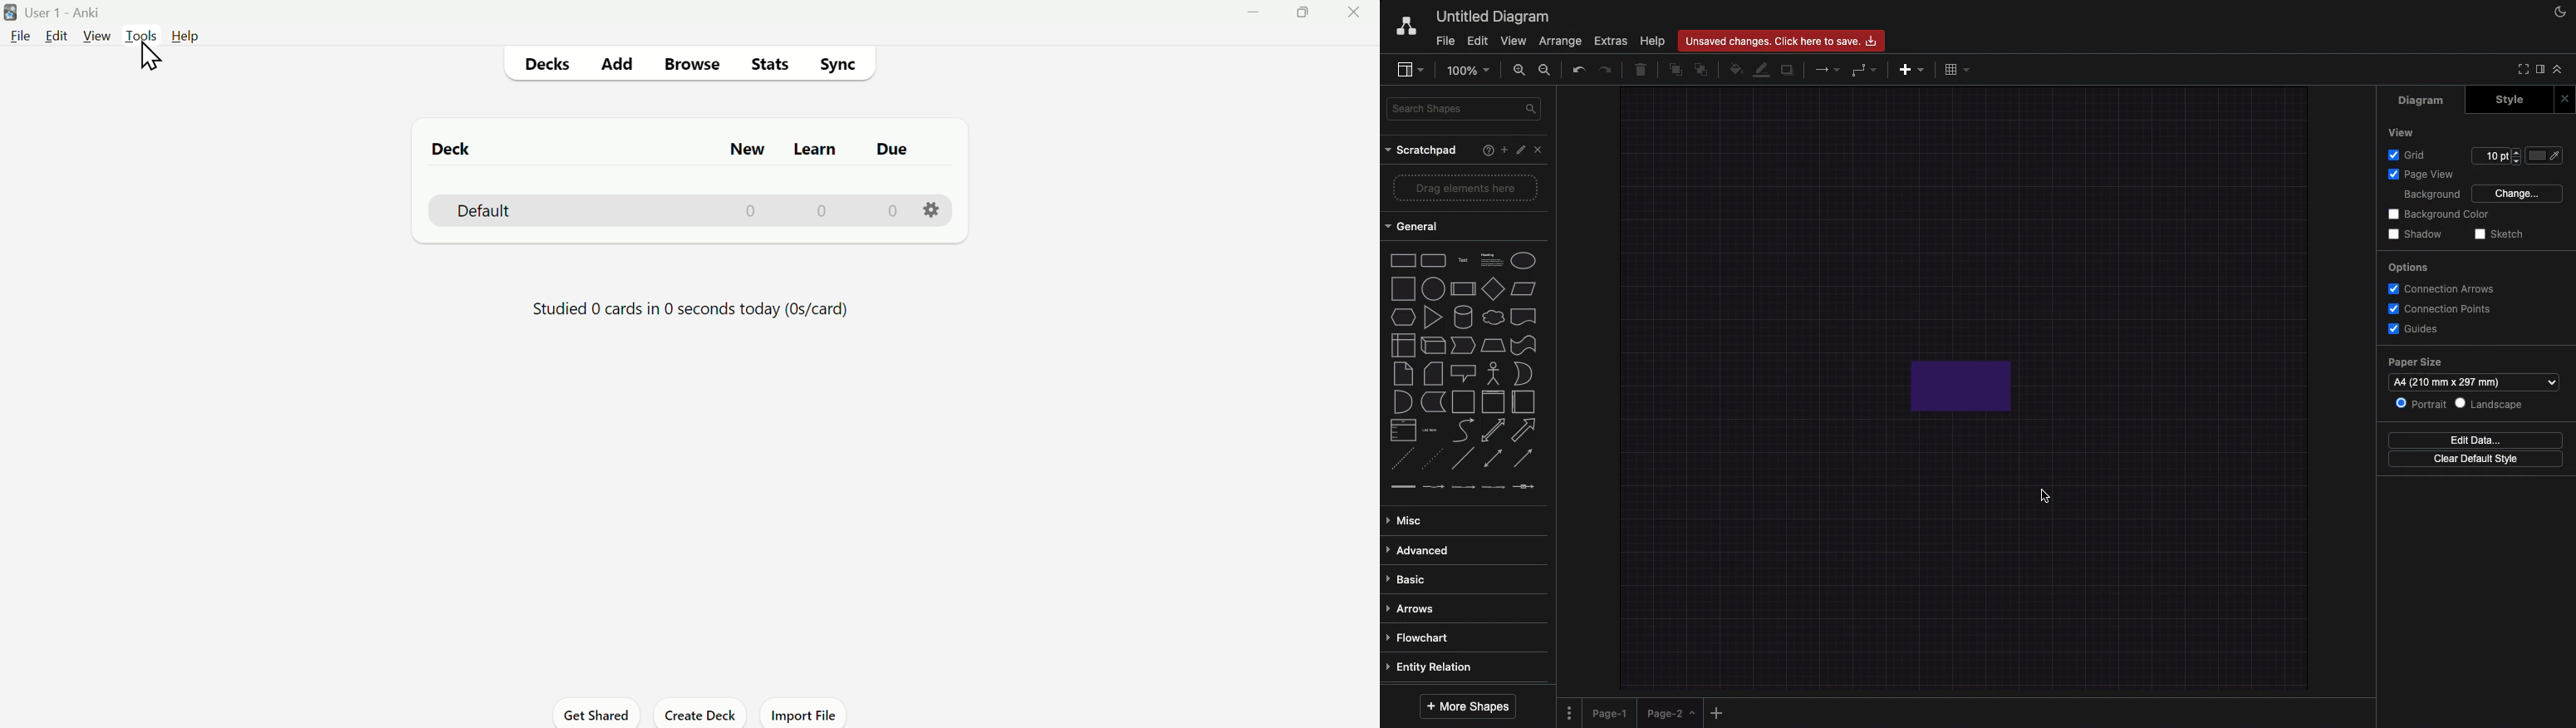  What do you see at coordinates (1432, 317) in the screenshot?
I see `triangle` at bounding box center [1432, 317].